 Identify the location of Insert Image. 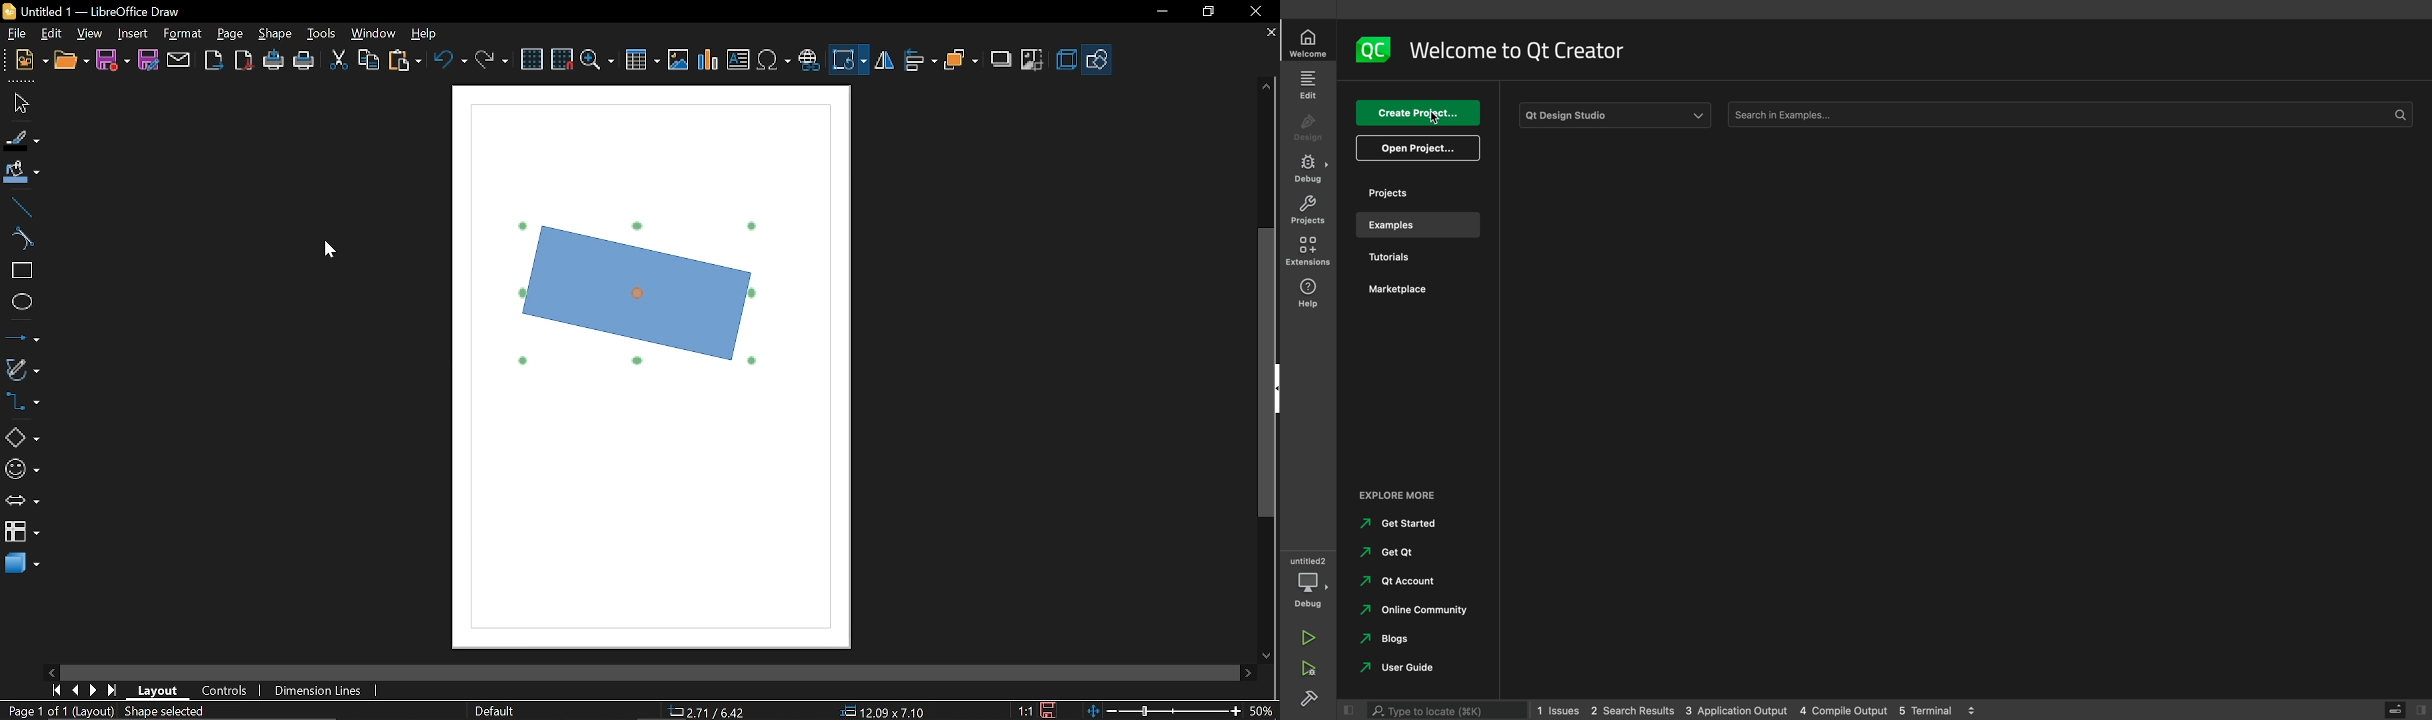
(676, 61).